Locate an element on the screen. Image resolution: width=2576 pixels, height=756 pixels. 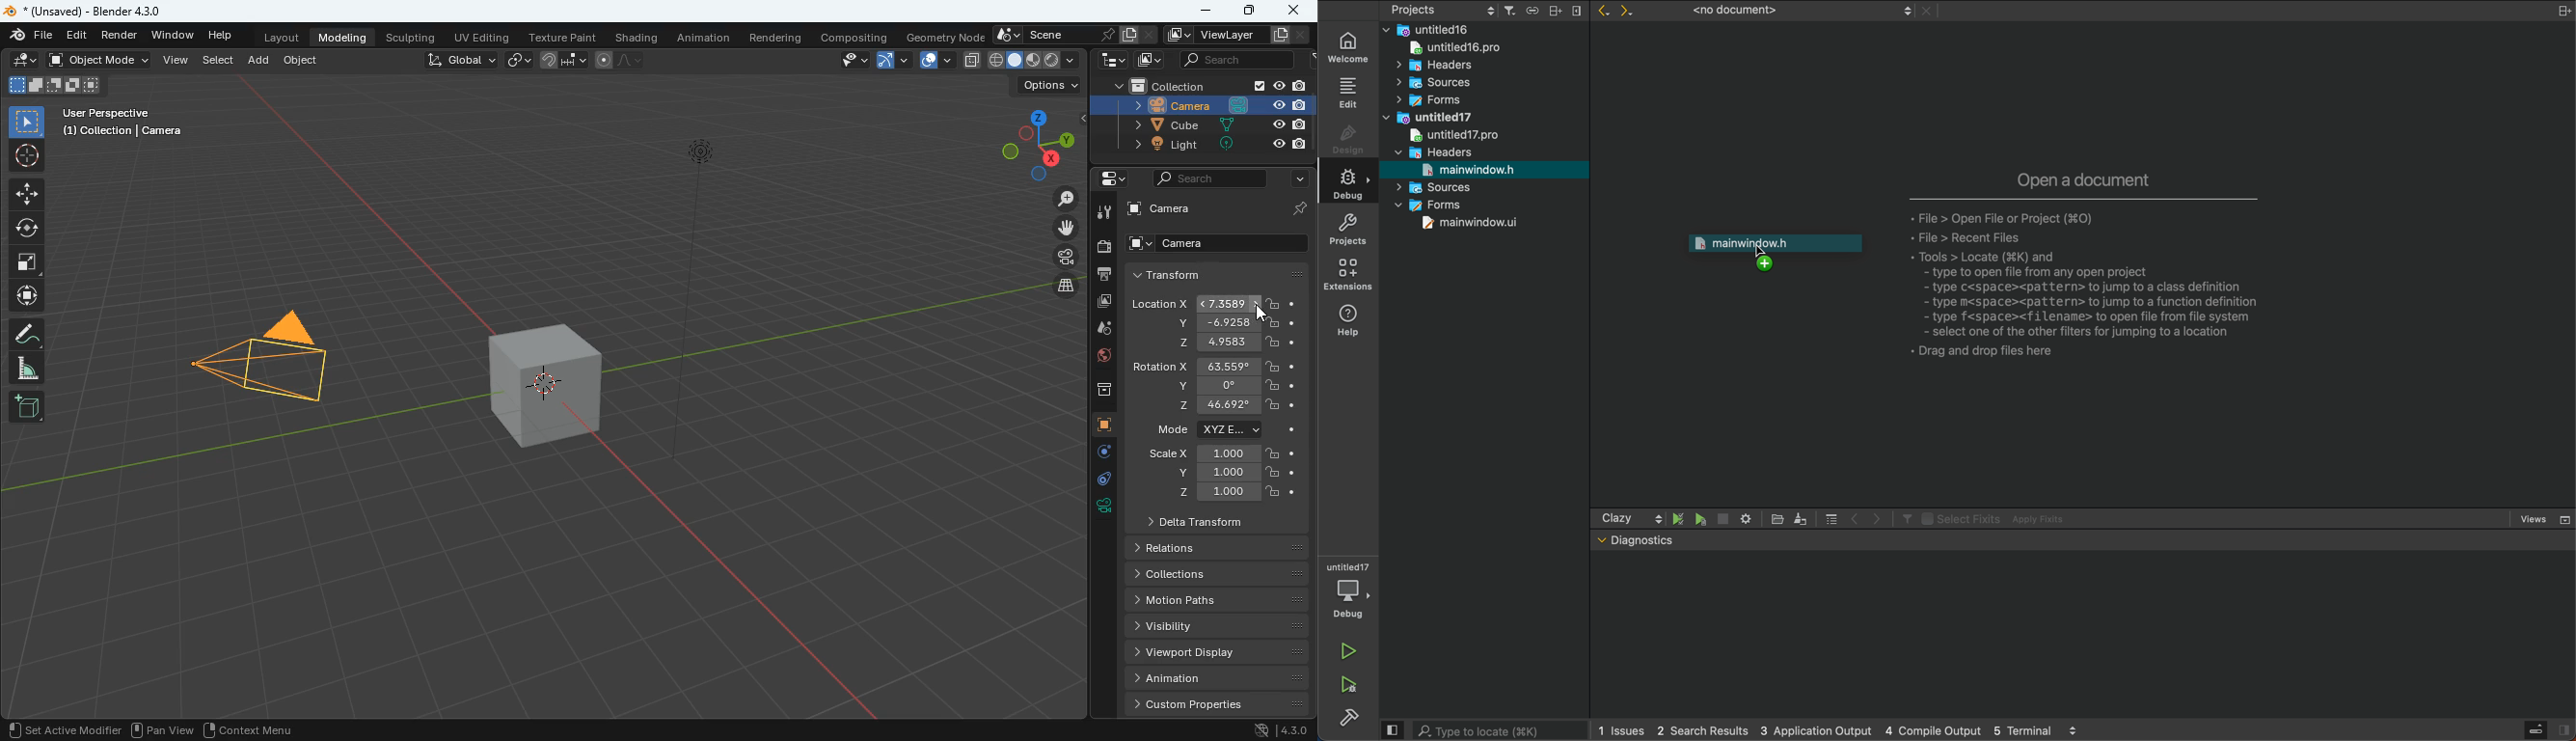
aim is located at coordinates (31, 155).